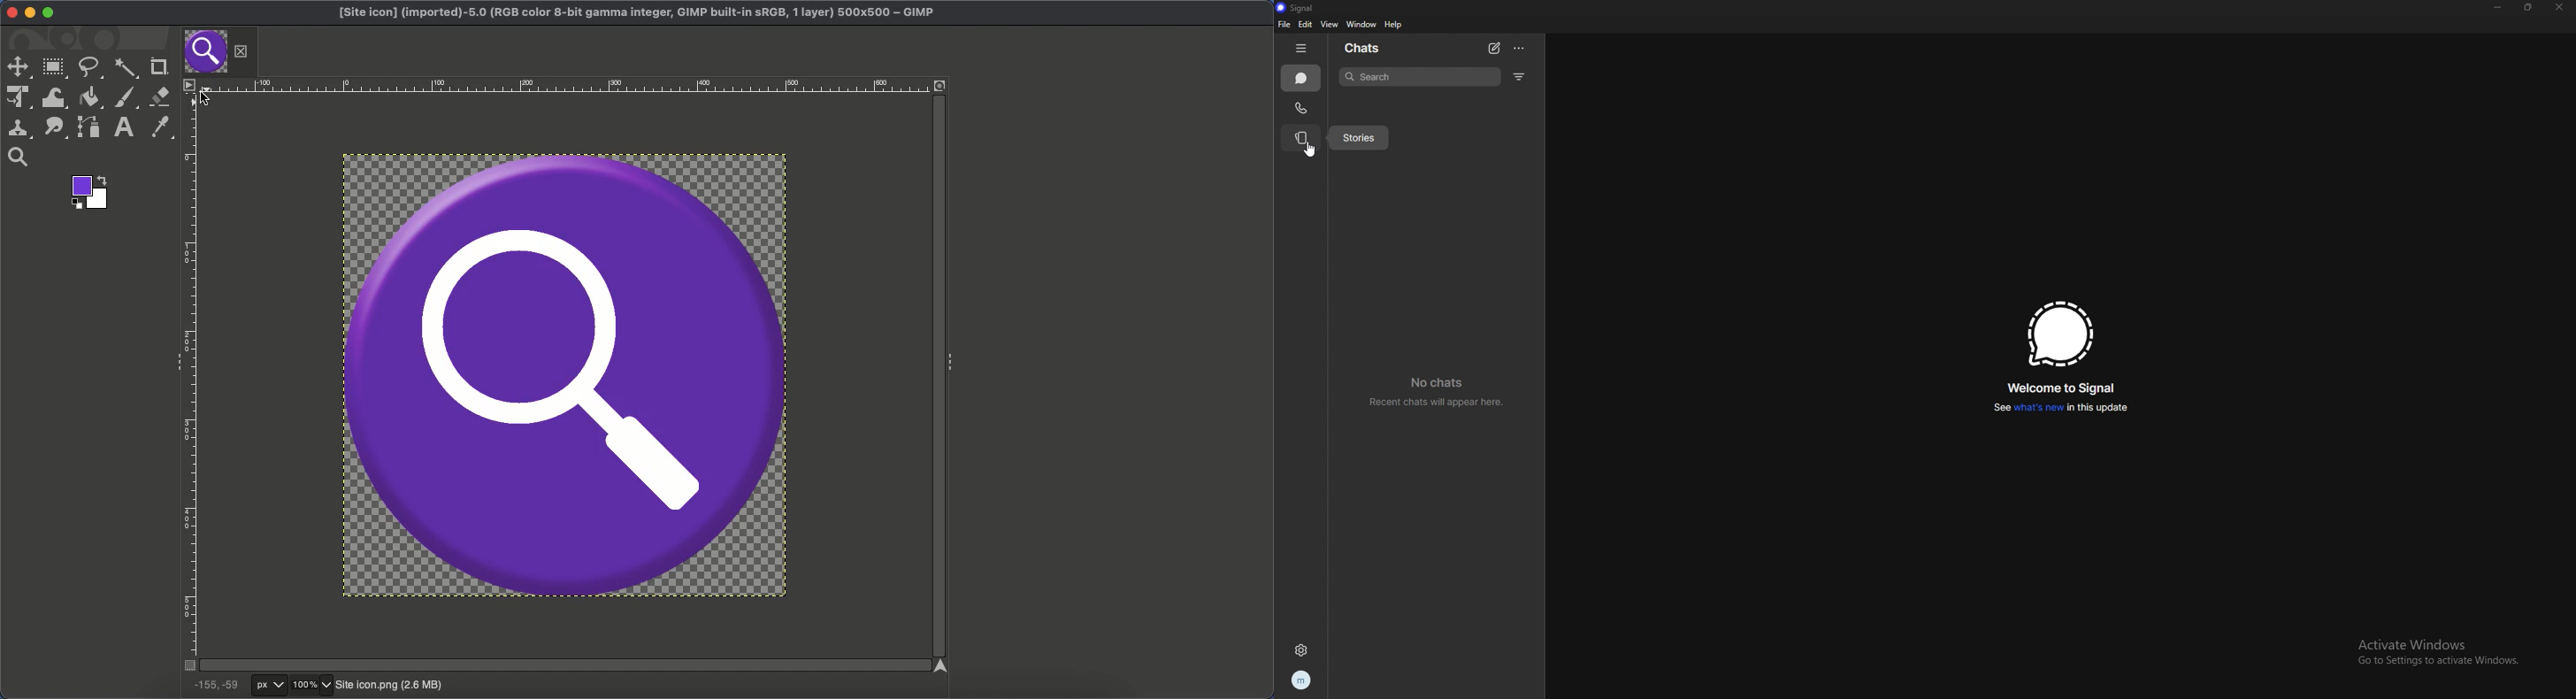 The height and width of the screenshot is (700, 2576). What do you see at coordinates (1435, 390) in the screenshot?
I see `no chats recent chats will appear here` at bounding box center [1435, 390].